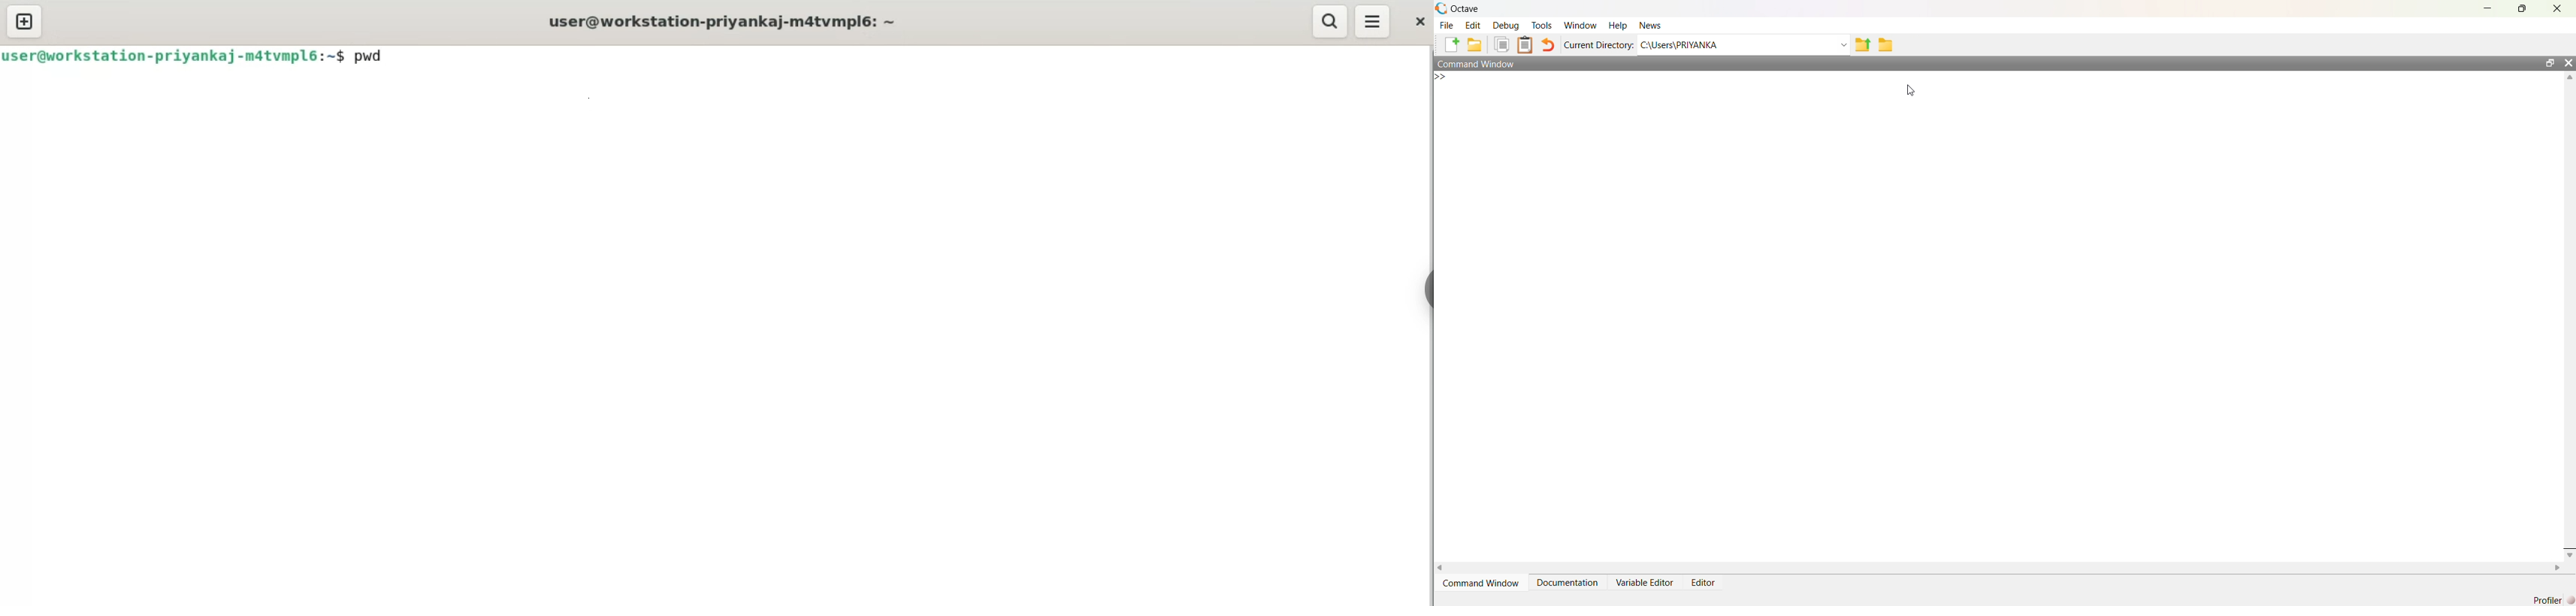 The image size is (2576, 616). What do you see at coordinates (1911, 90) in the screenshot?
I see `Cursor` at bounding box center [1911, 90].